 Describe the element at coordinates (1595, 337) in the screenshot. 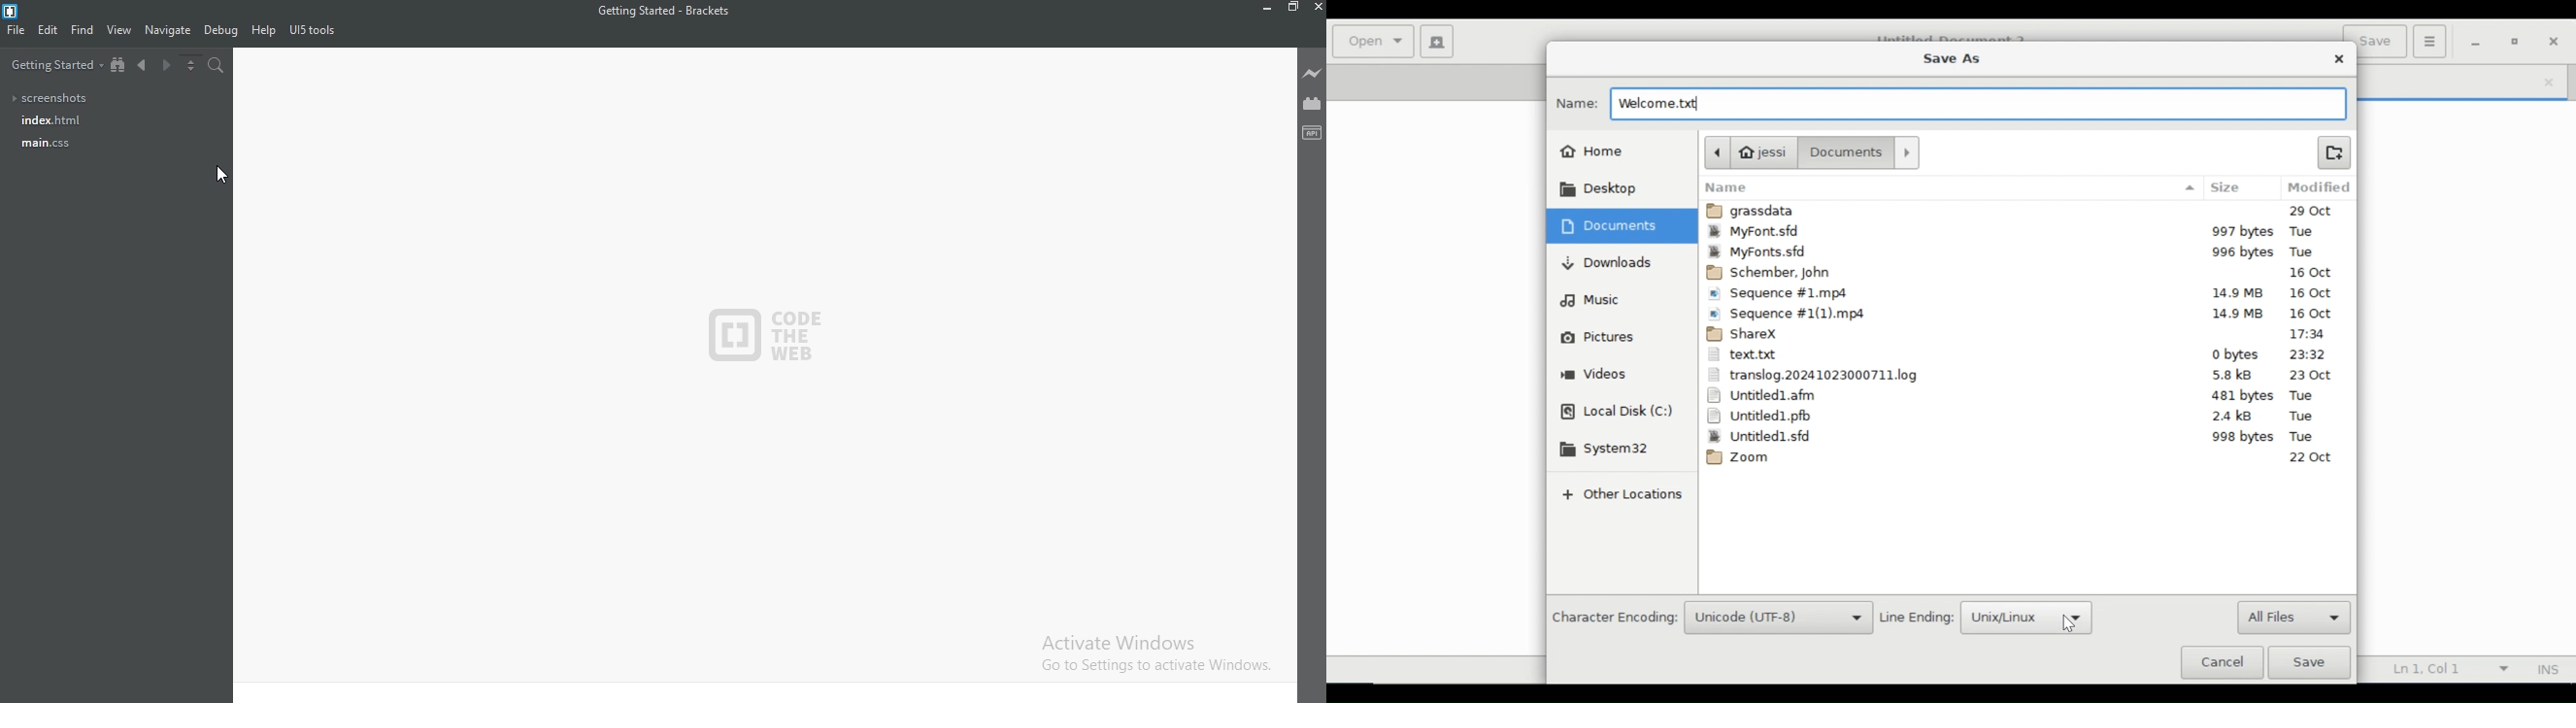

I see `Pictures` at that location.